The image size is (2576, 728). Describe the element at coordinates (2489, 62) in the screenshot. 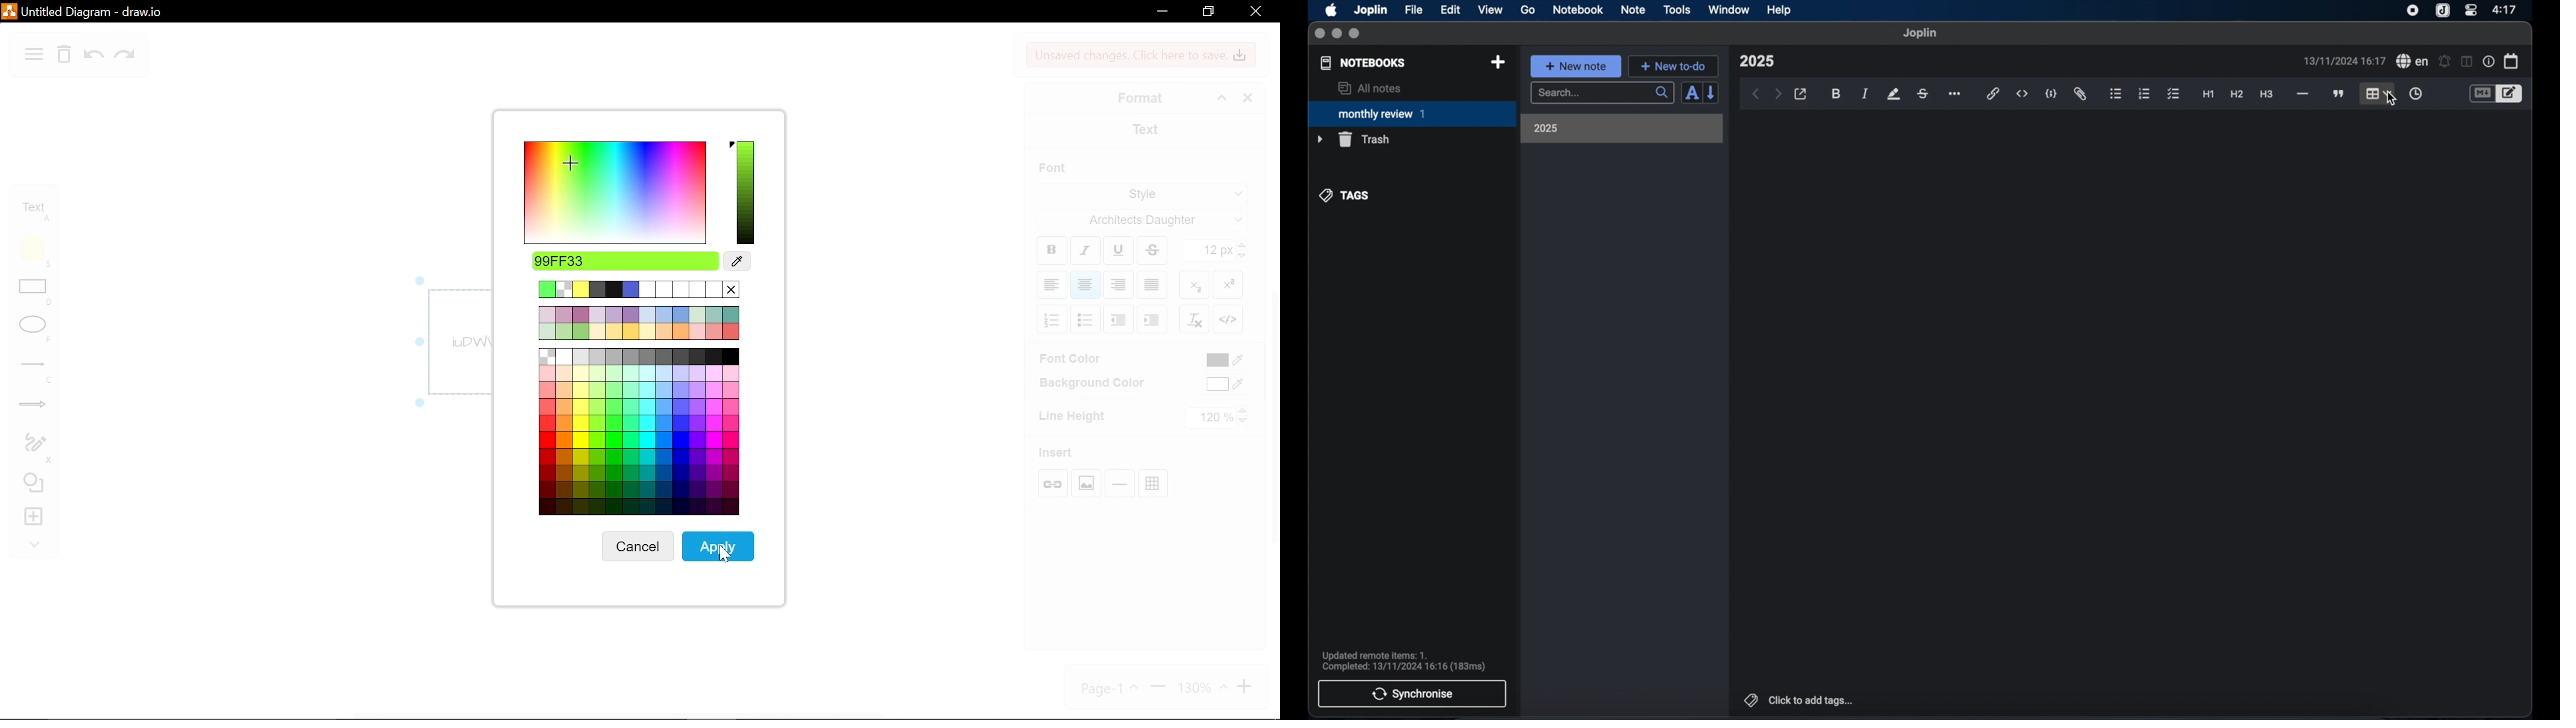

I see `note properties` at that location.